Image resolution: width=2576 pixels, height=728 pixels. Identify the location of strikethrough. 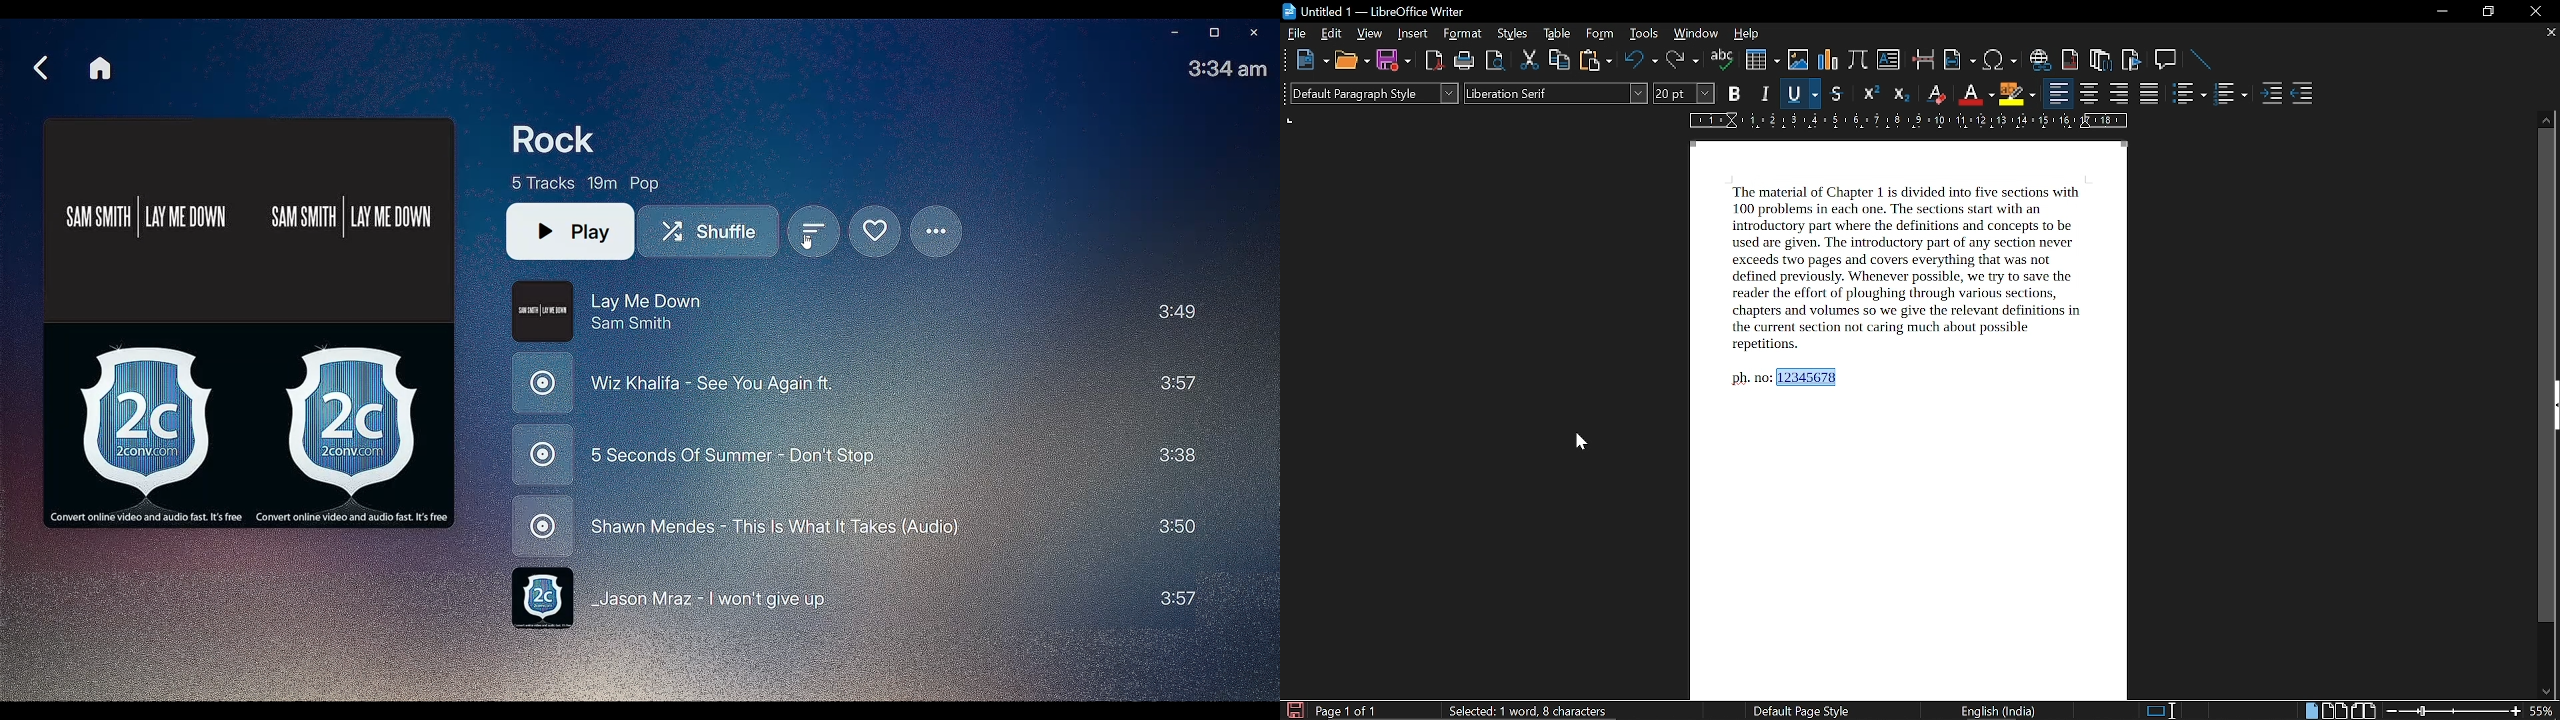
(1836, 94).